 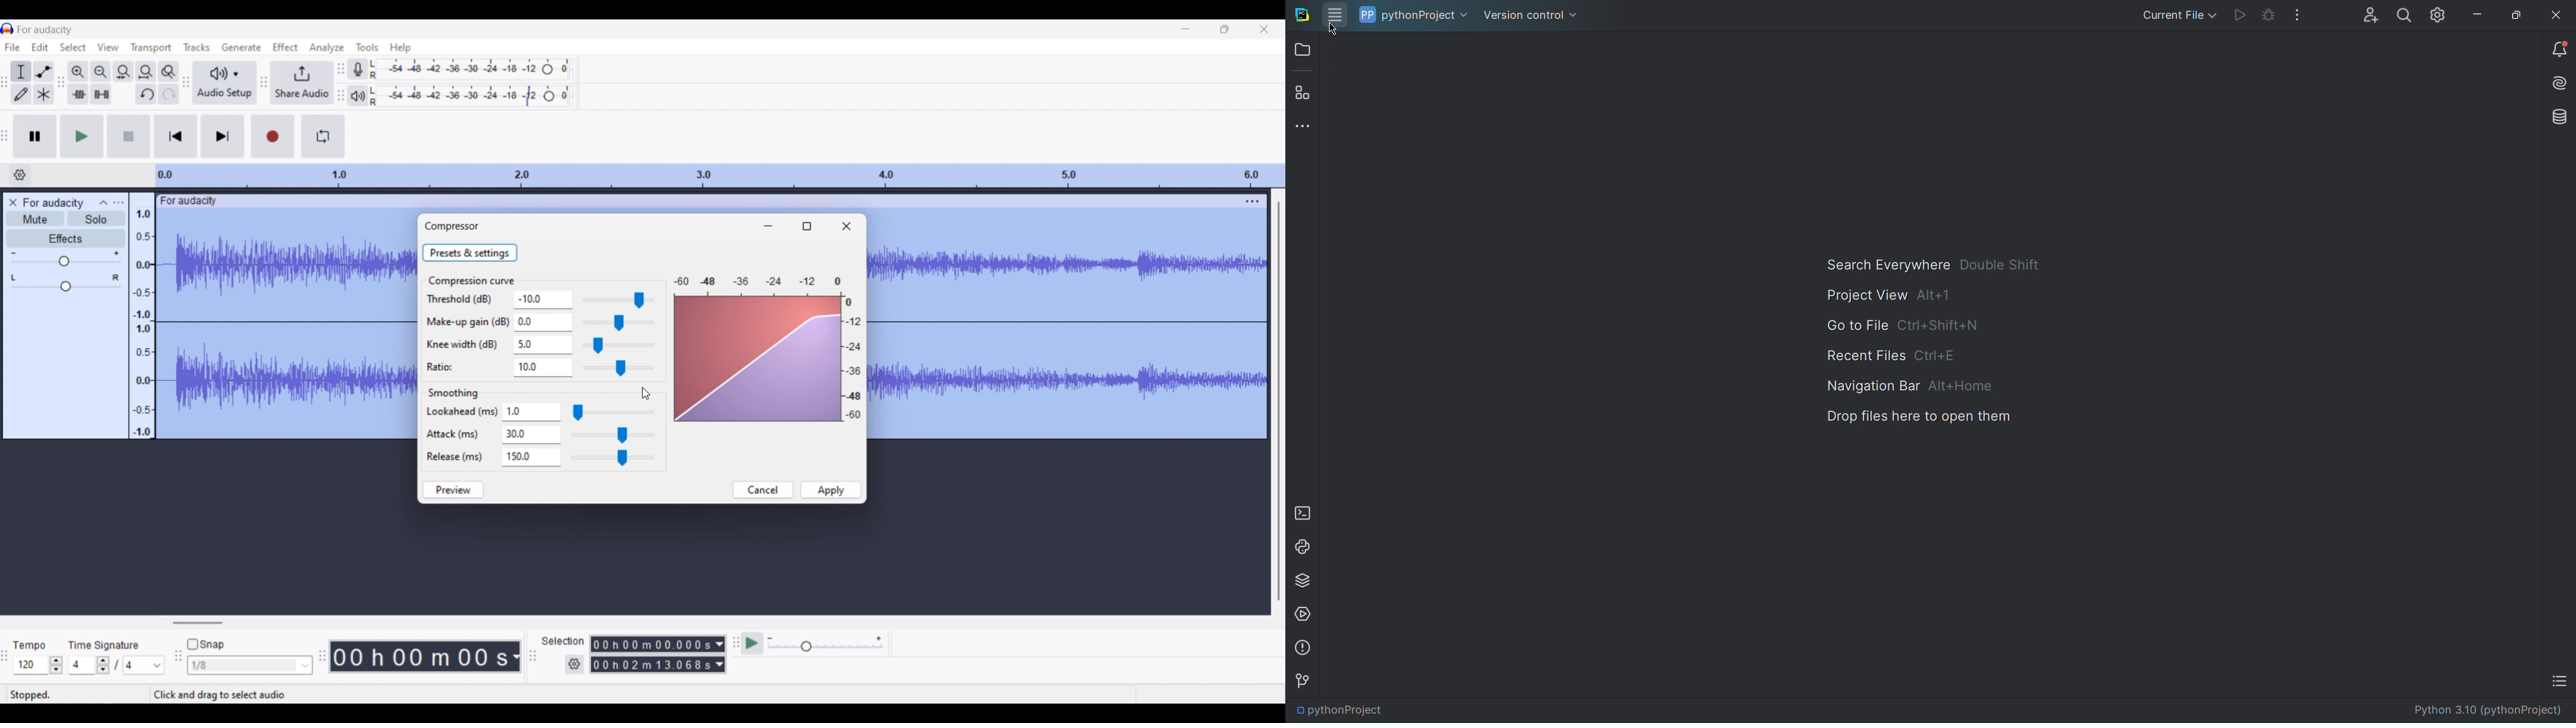 I want to click on Open, so click(x=1304, y=51).